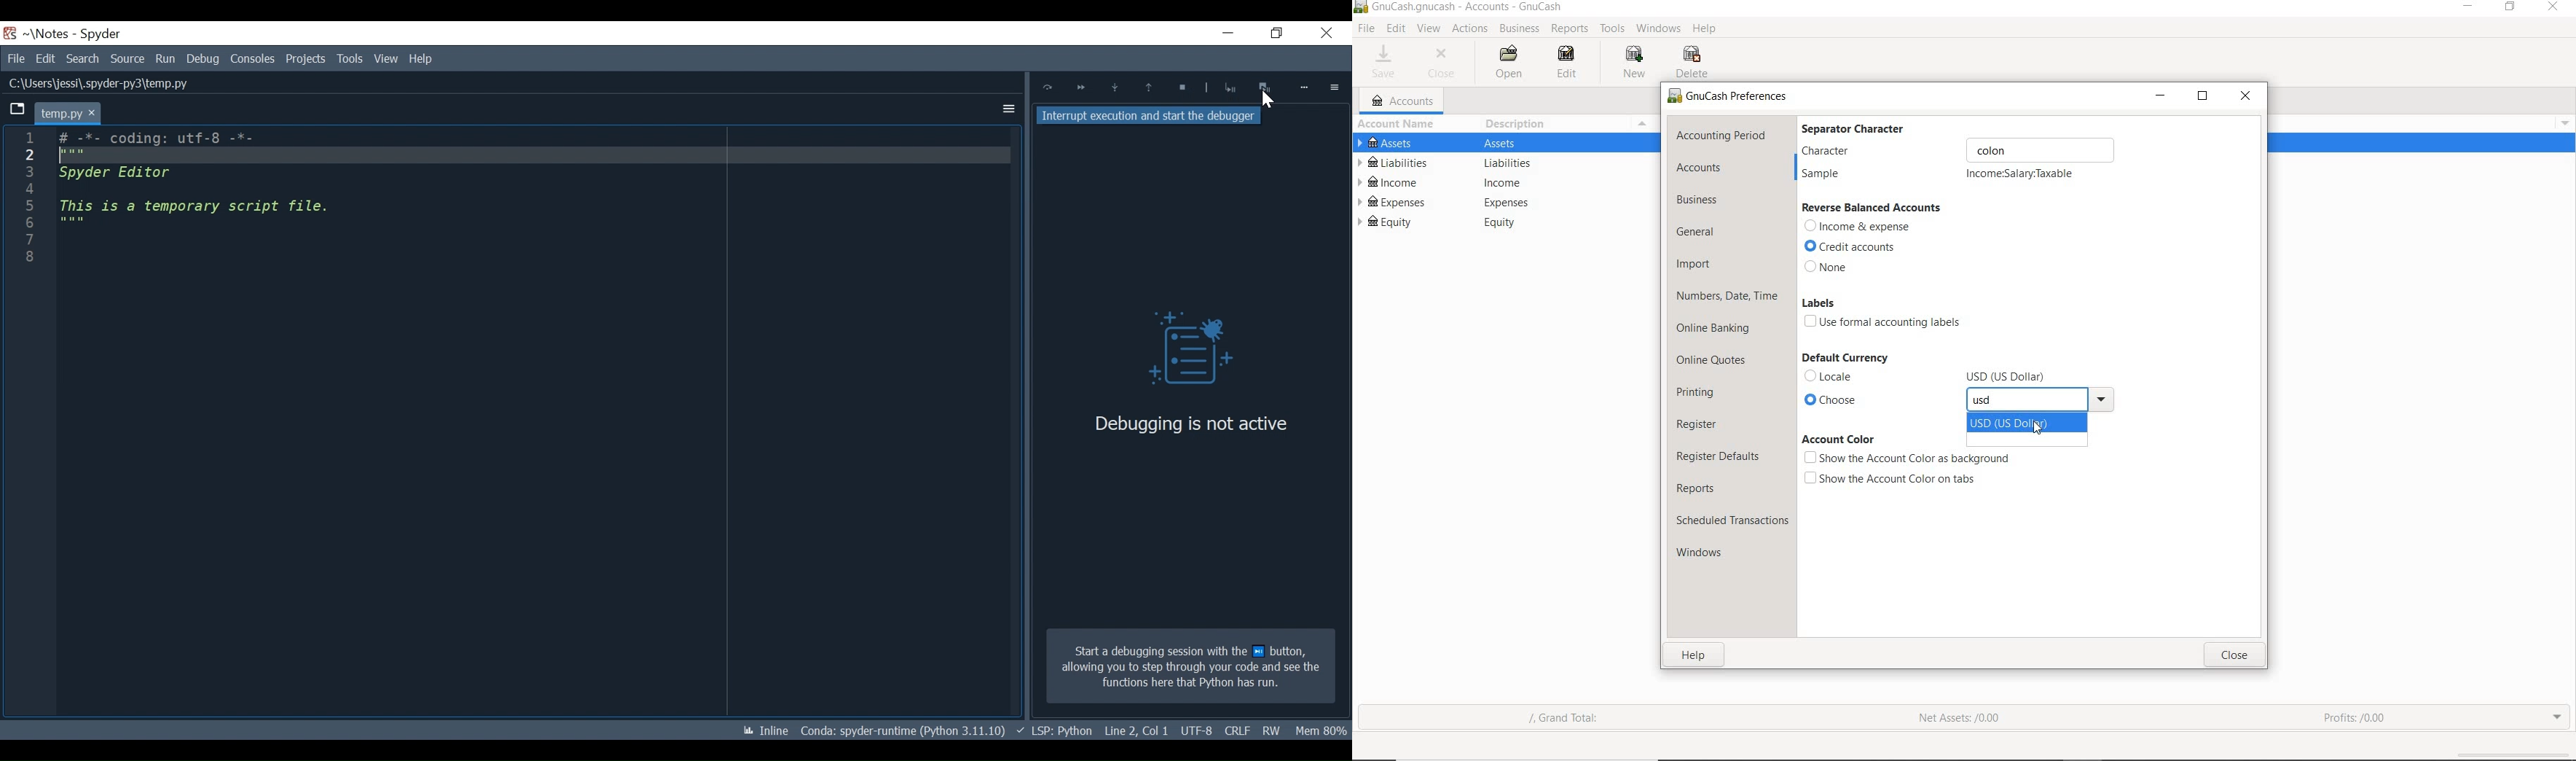 Image resolution: width=2576 pixels, height=784 pixels. What do you see at coordinates (2021, 174) in the screenshot?
I see `incomeSalary:Taxable` at bounding box center [2021, 174].